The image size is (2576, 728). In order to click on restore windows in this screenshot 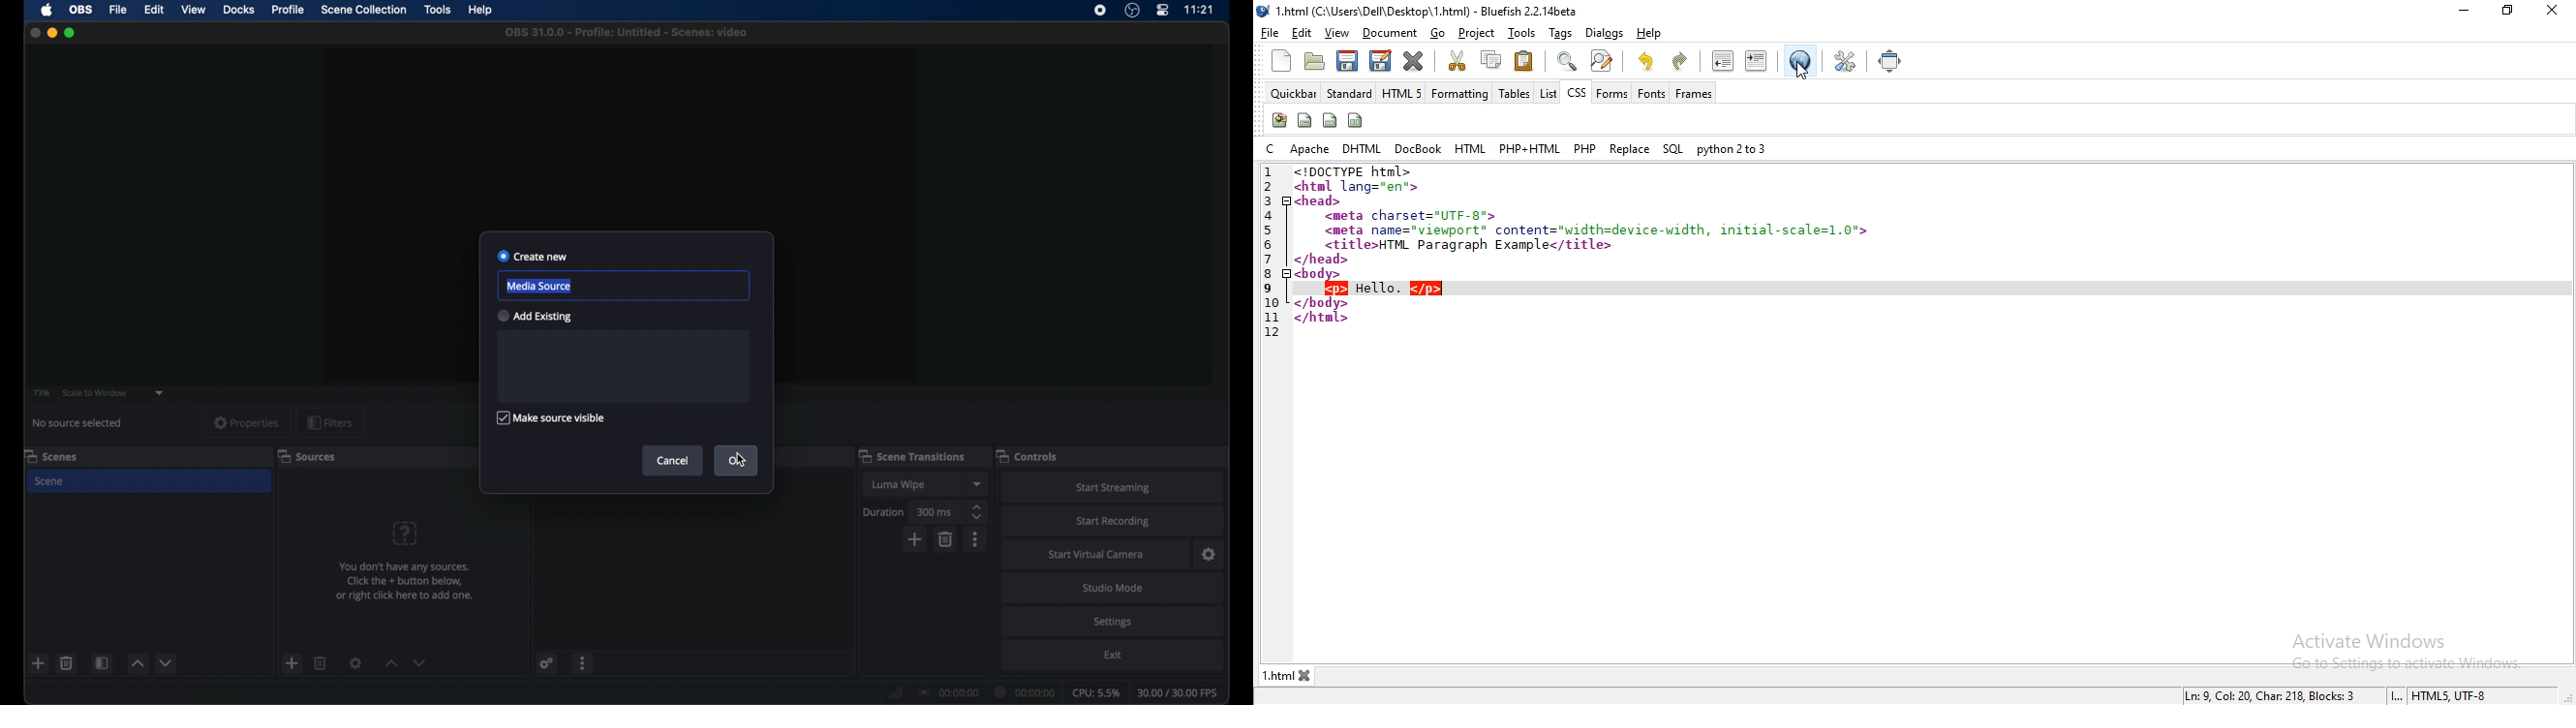, I will do `click(2505, 11)`.